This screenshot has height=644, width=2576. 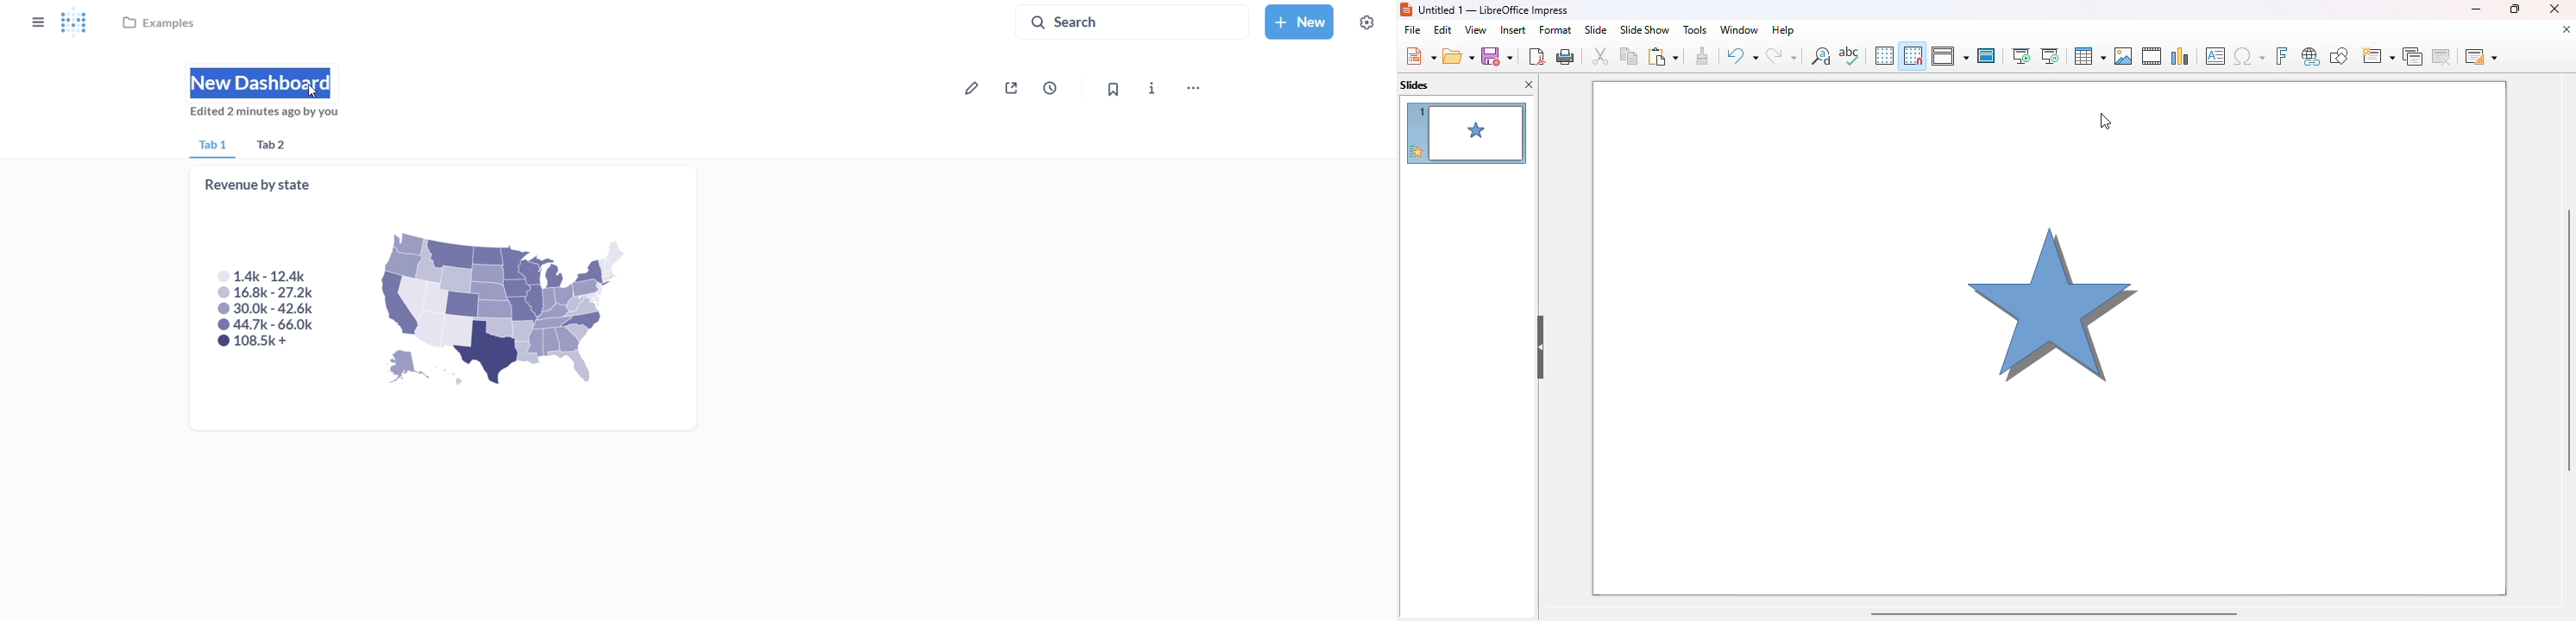 I want to click on start from first slide, so click(x=2022, y=56).